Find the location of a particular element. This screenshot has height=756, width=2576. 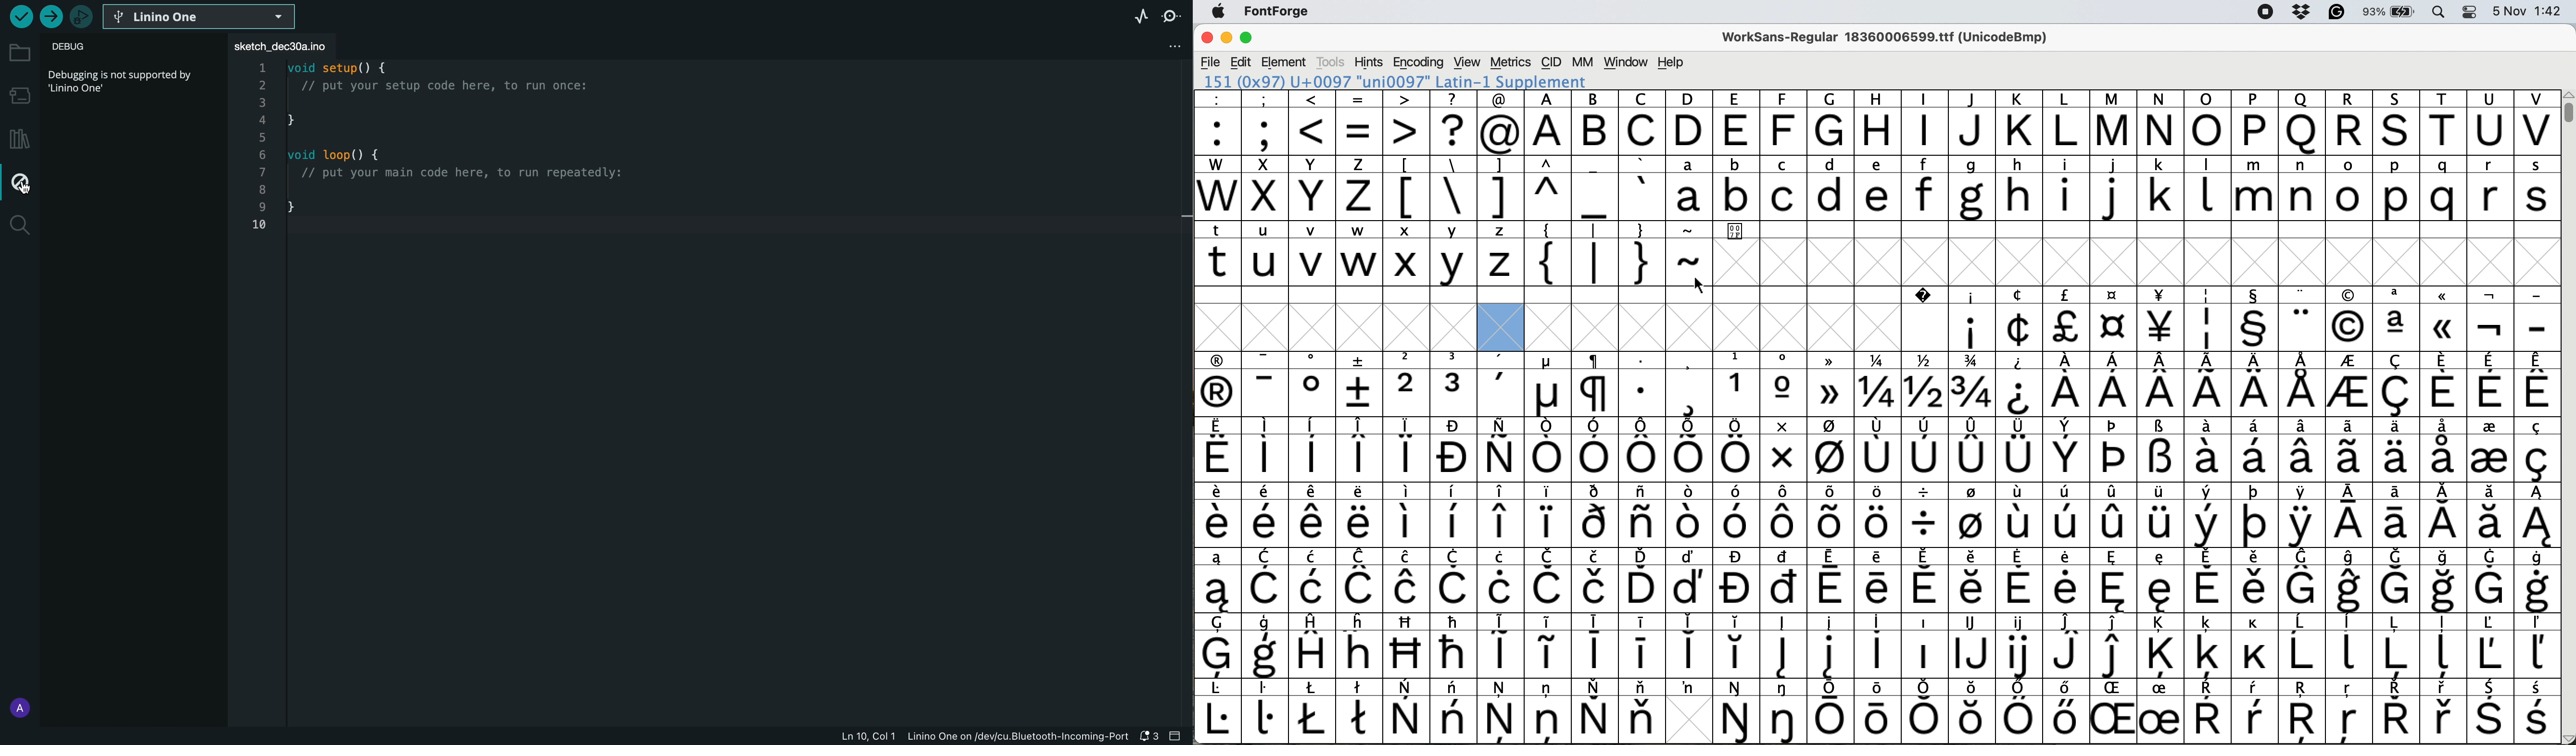

{ is located at coordinates (1548, 253).